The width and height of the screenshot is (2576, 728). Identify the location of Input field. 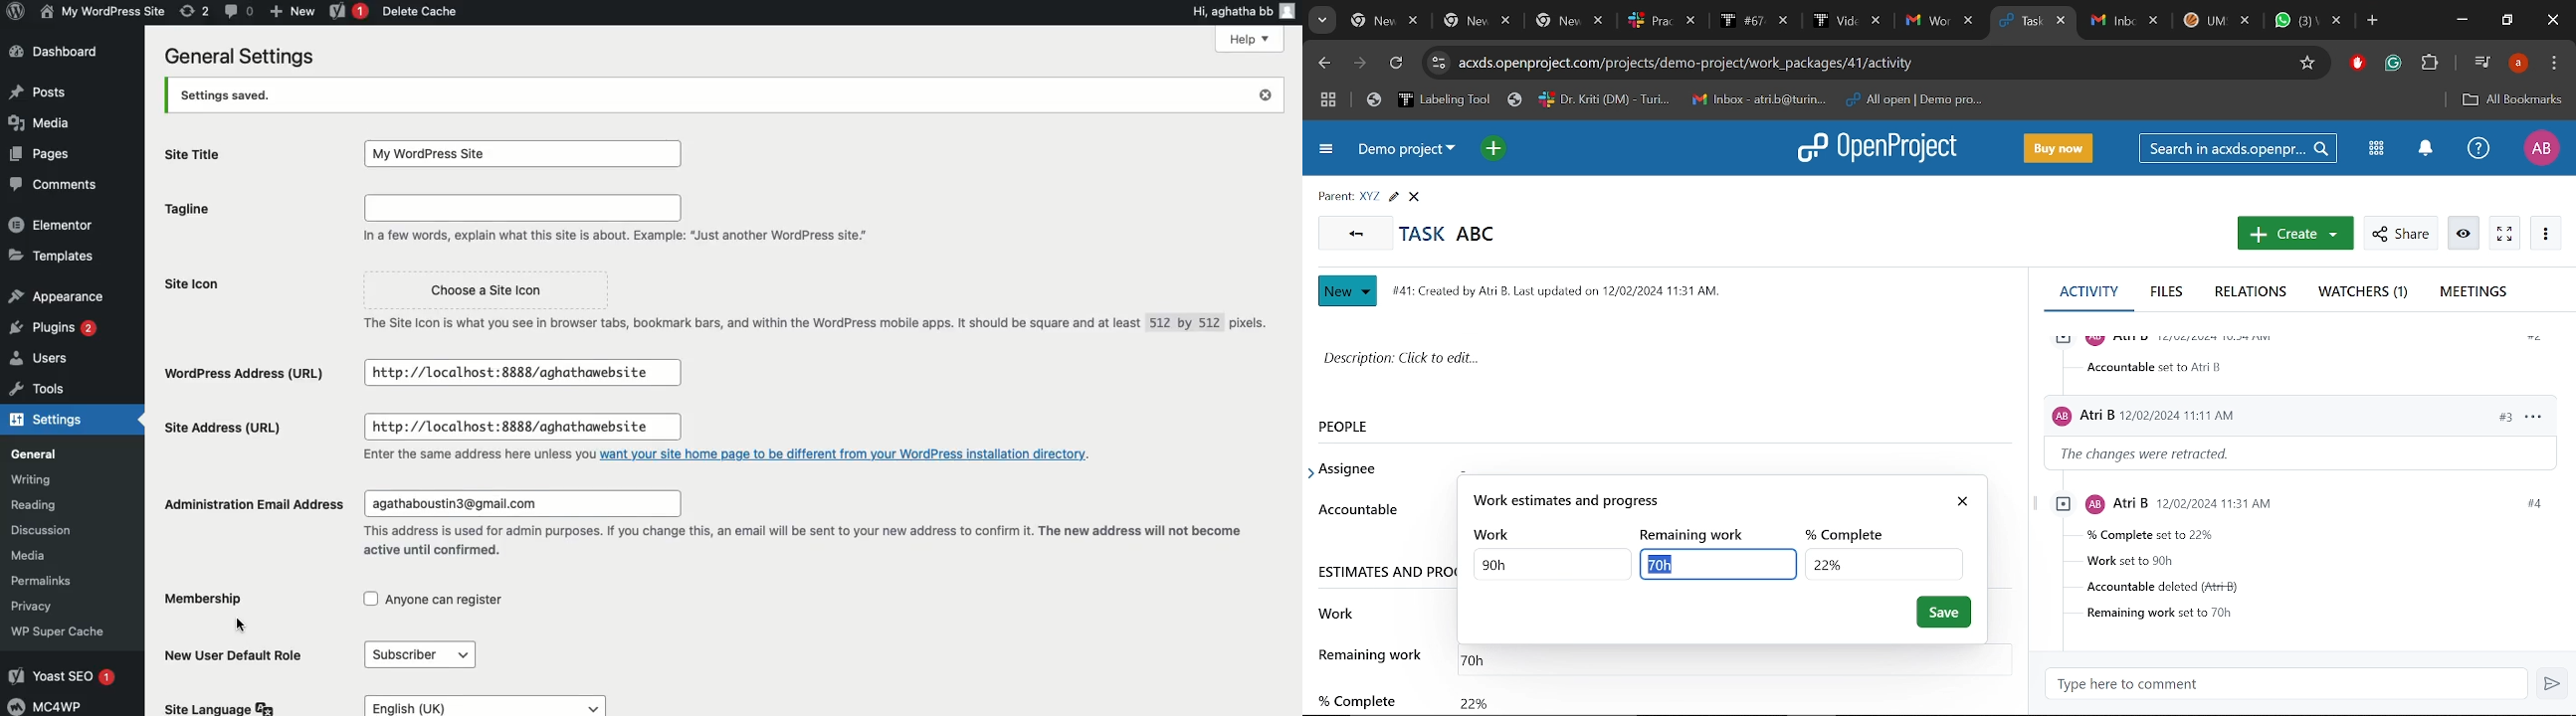
(521, 209).